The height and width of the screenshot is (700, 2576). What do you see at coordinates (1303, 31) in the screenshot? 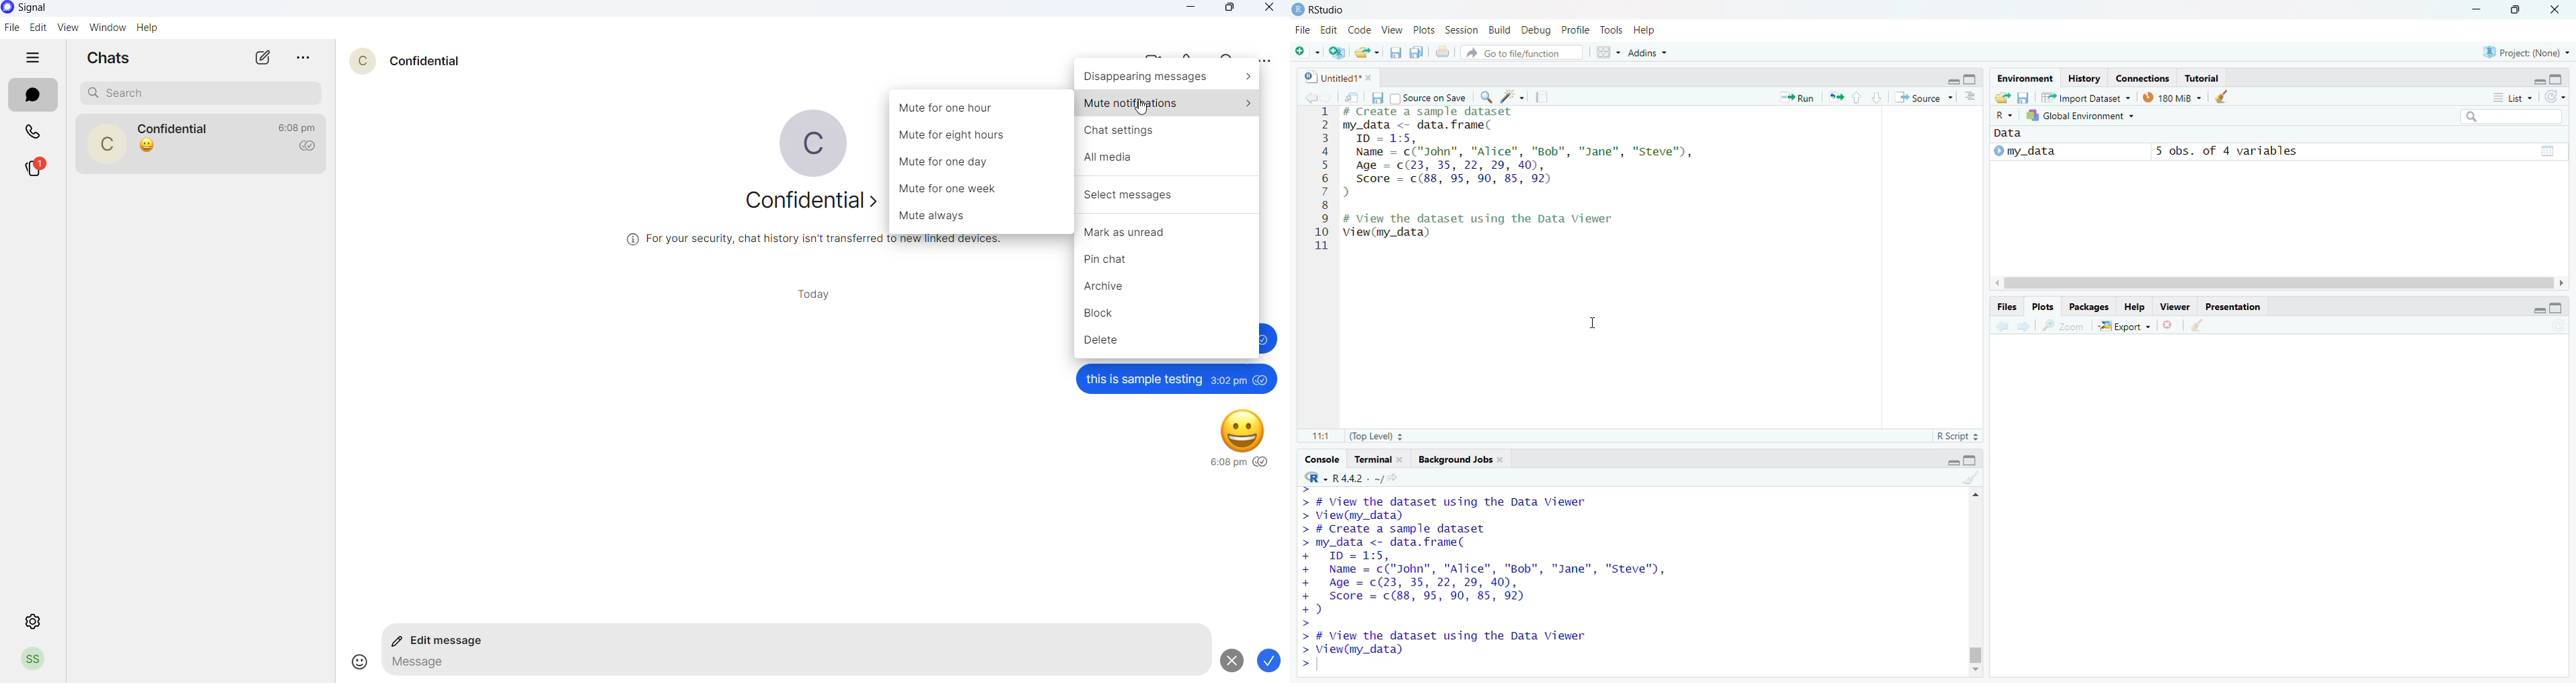
I see `file` at bounding box center [1303, 31].